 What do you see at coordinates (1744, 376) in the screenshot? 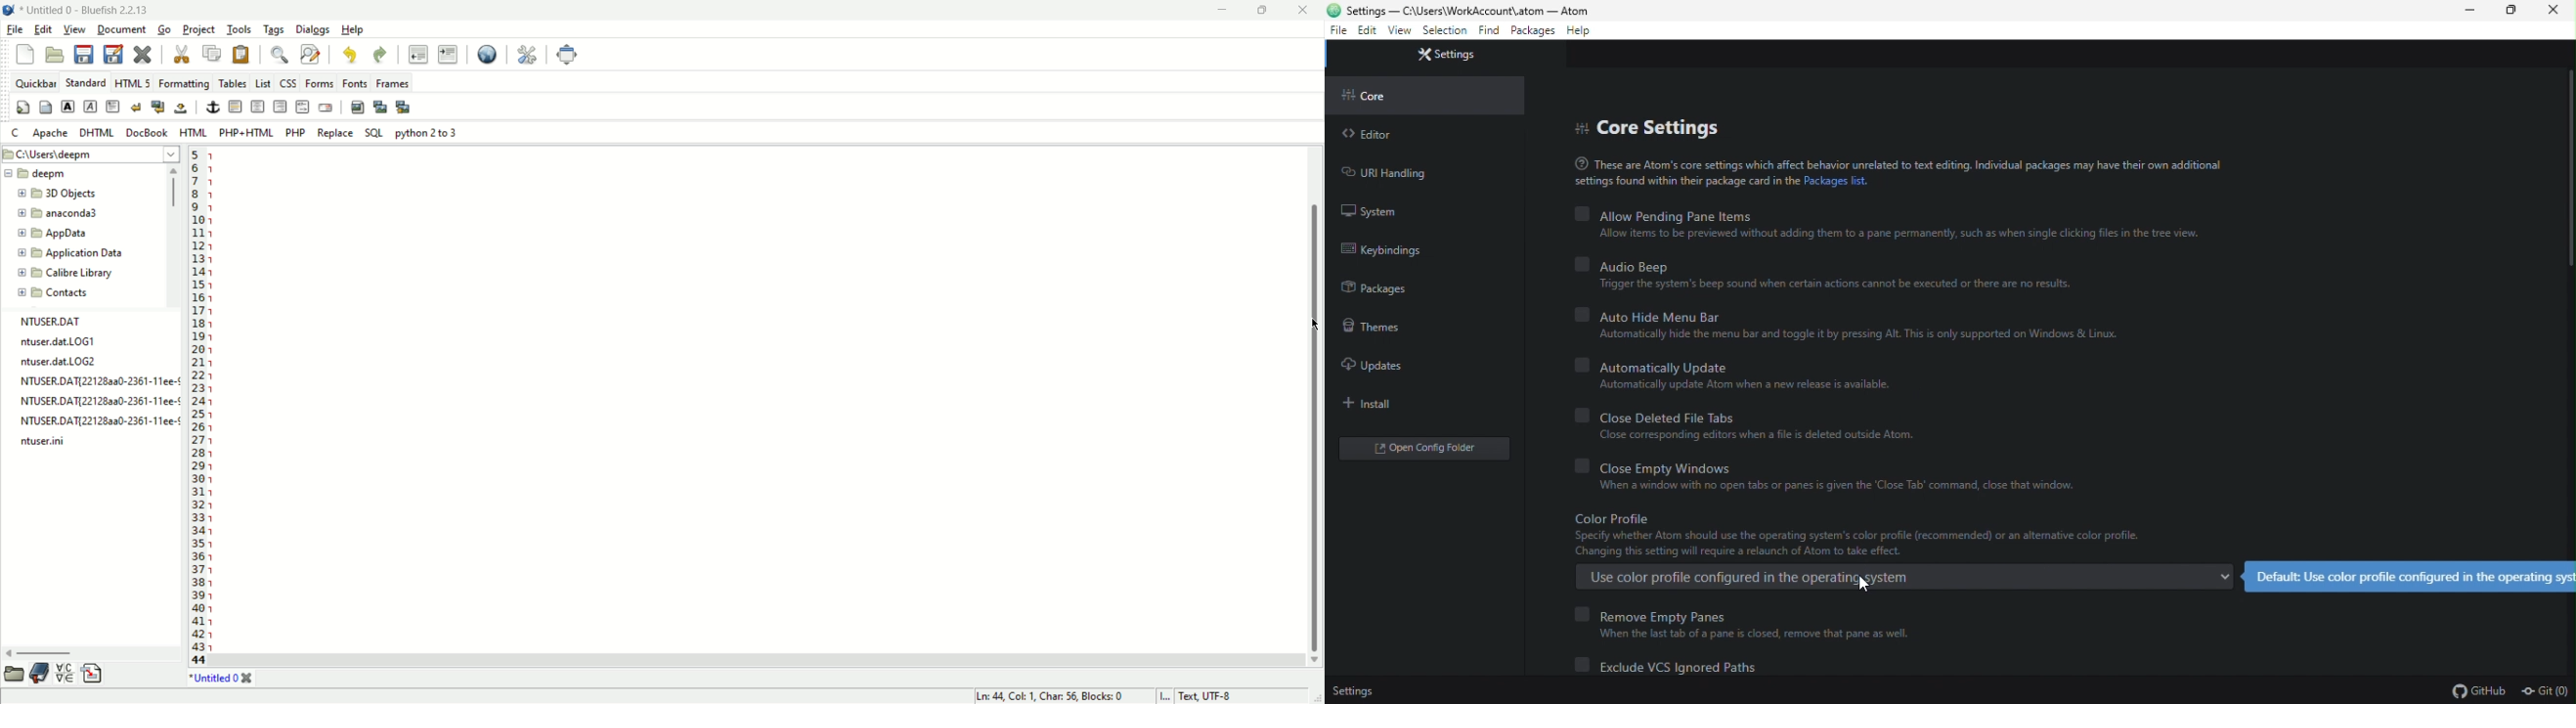
I see `automatically update` at bounding box center [1744, 376].